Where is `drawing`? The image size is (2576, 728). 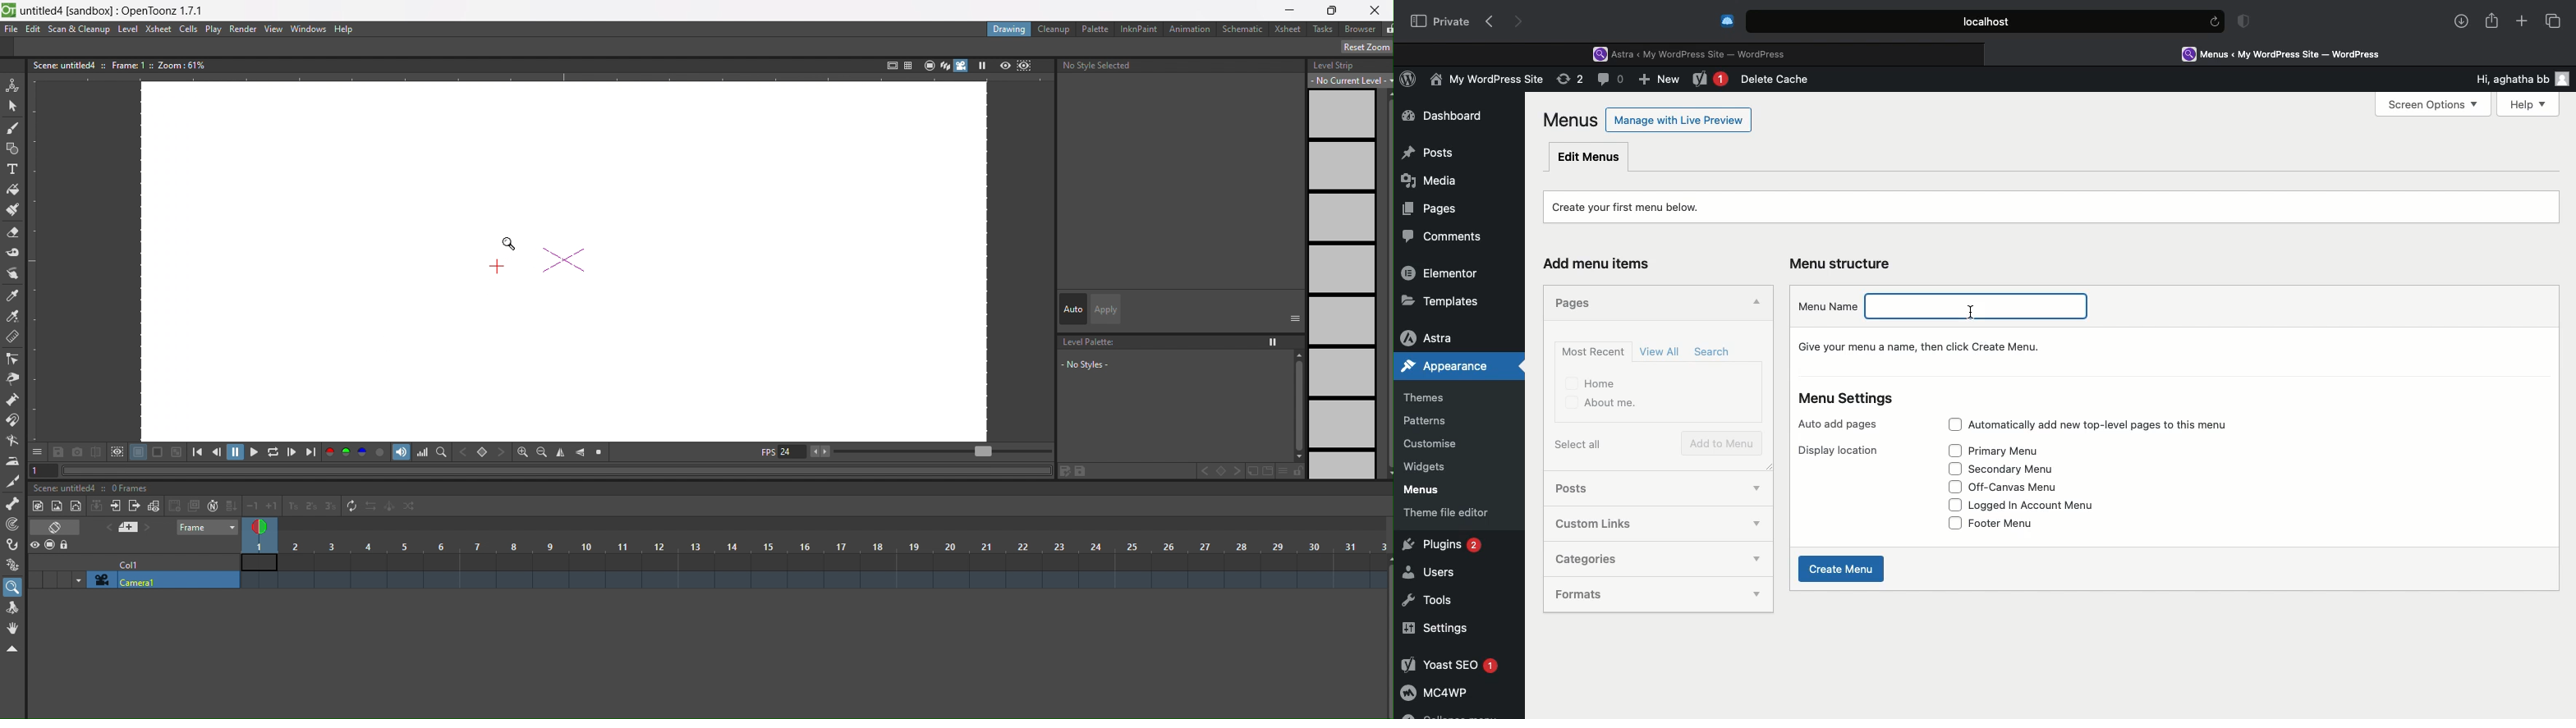
drawing is located at coordinates (1010, 28).